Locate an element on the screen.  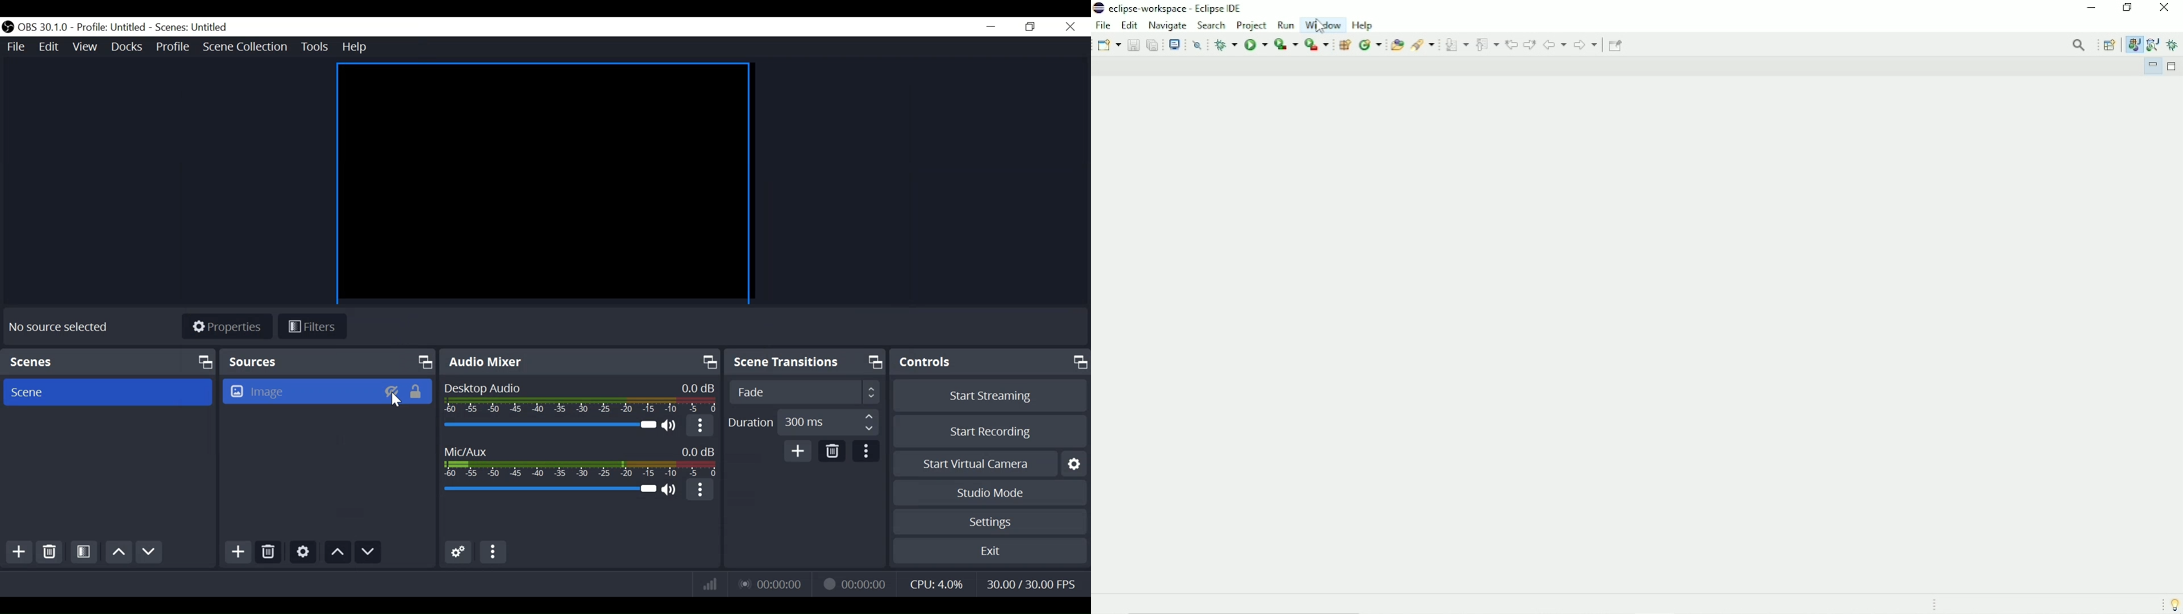
Run is located at coordinates (1285, 25).